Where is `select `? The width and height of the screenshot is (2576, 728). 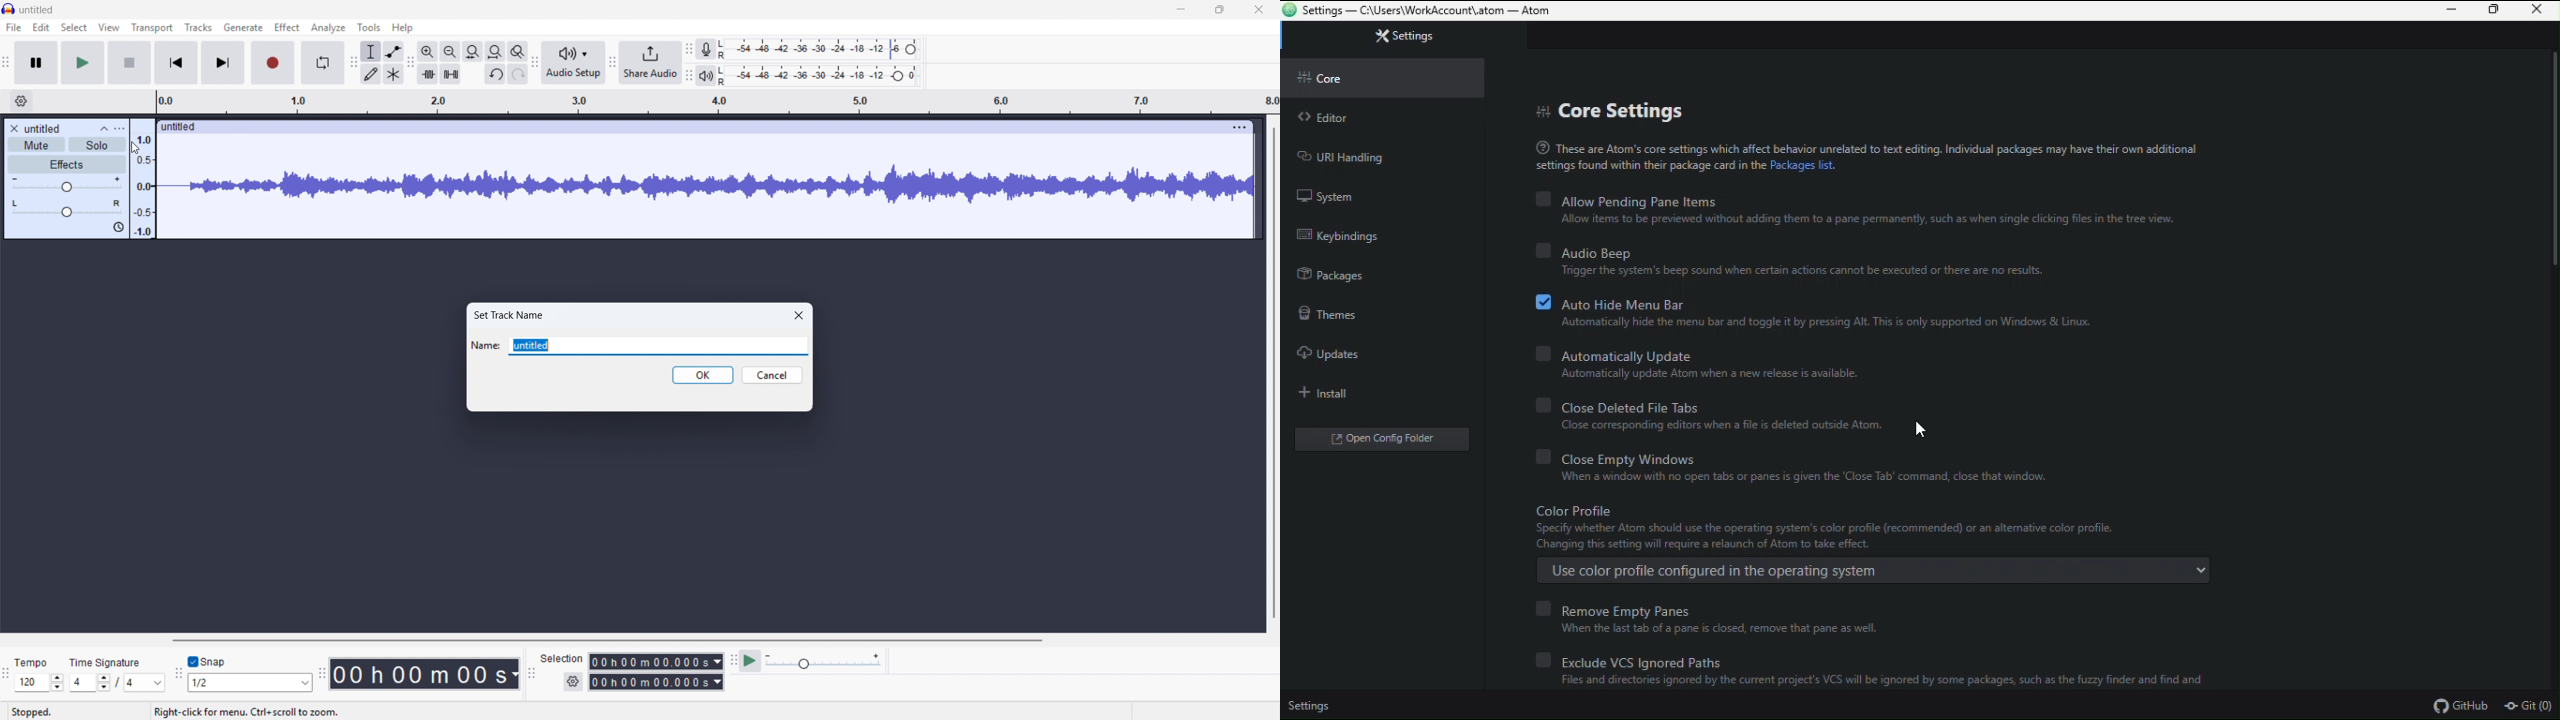
select  is located at coordinates (75, 28).